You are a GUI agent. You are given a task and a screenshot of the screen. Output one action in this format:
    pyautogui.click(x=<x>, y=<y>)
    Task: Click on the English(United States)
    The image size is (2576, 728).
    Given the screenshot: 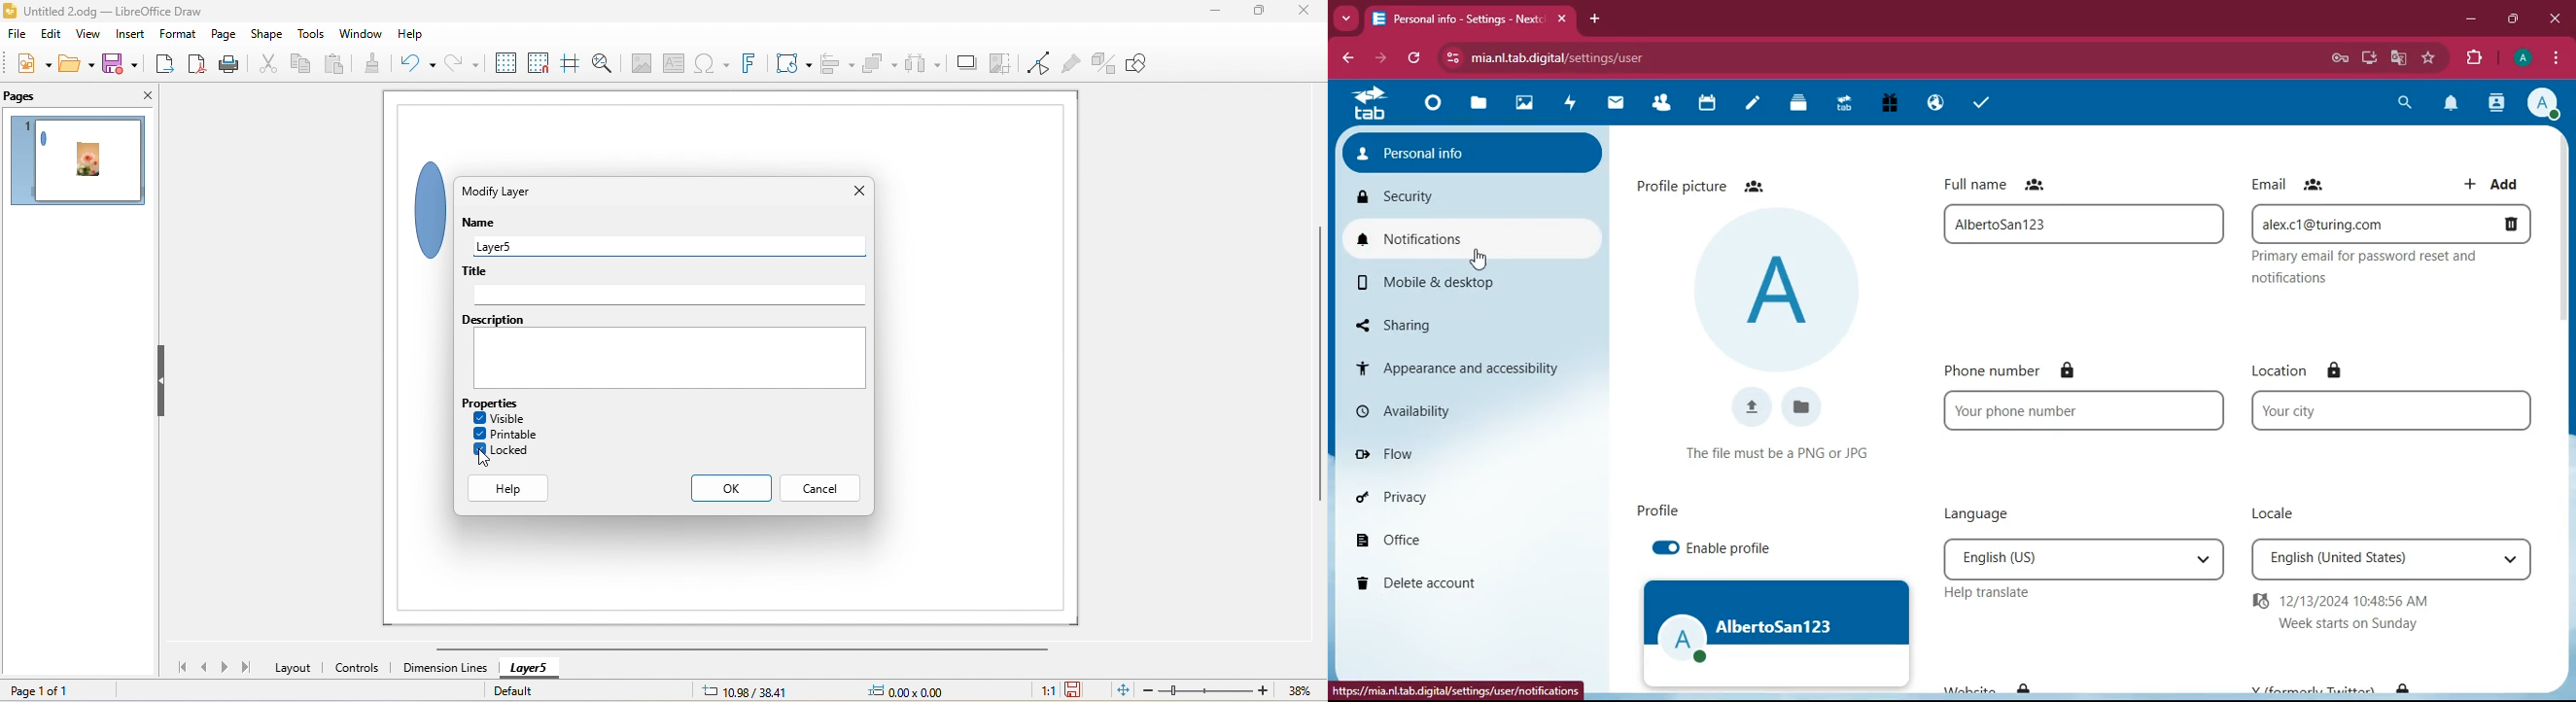 What is the action you would take?
    pyautogui.click(x=2394, y=559)
    